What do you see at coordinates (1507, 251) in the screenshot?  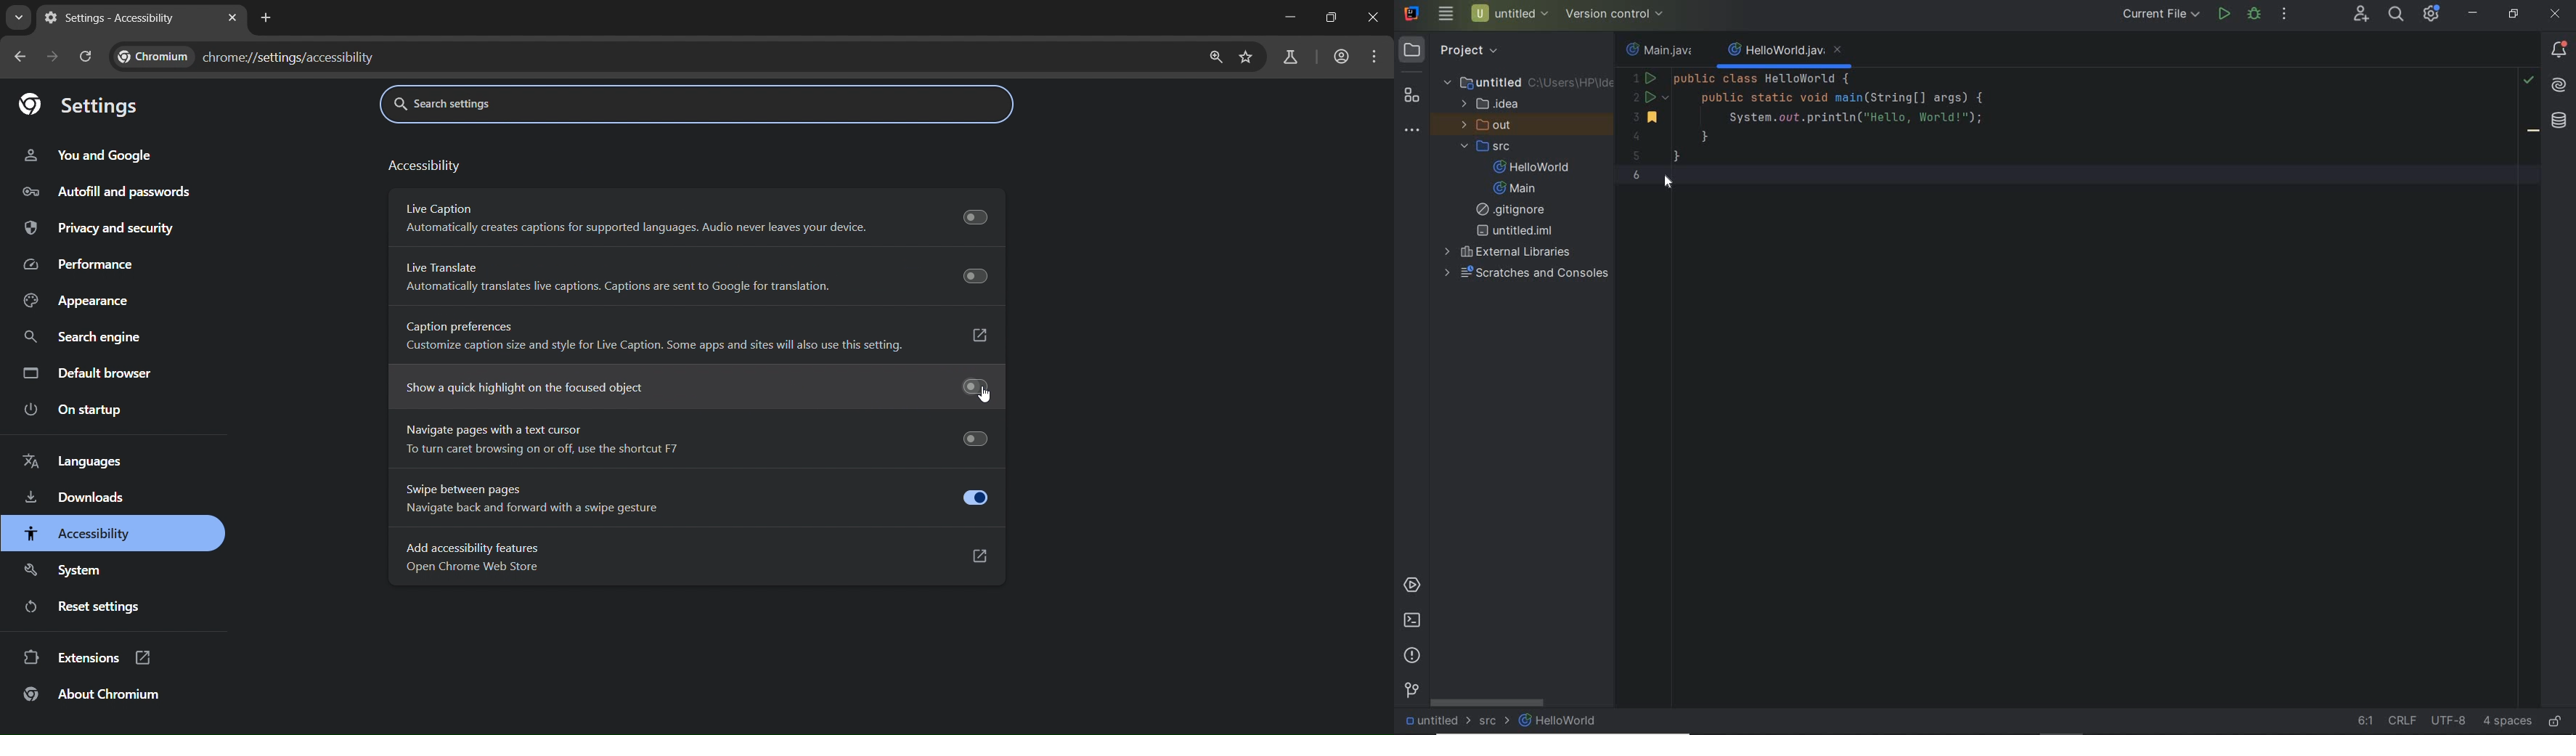 I see `external Libraries` at bounding box center [1507, 251].